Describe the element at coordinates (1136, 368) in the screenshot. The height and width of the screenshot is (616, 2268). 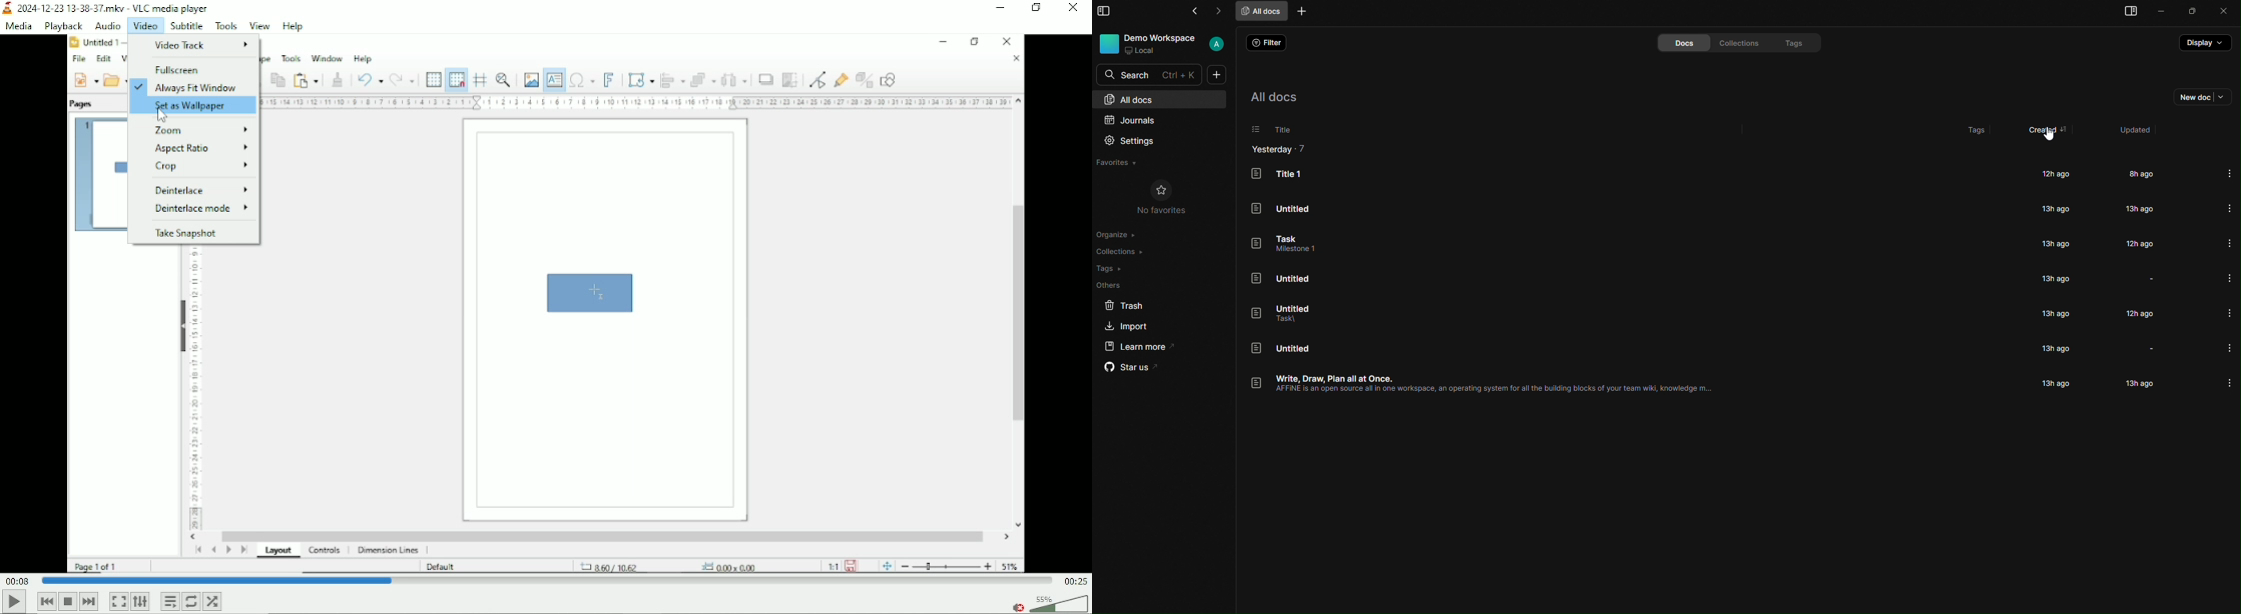
I see `star us` at that location.